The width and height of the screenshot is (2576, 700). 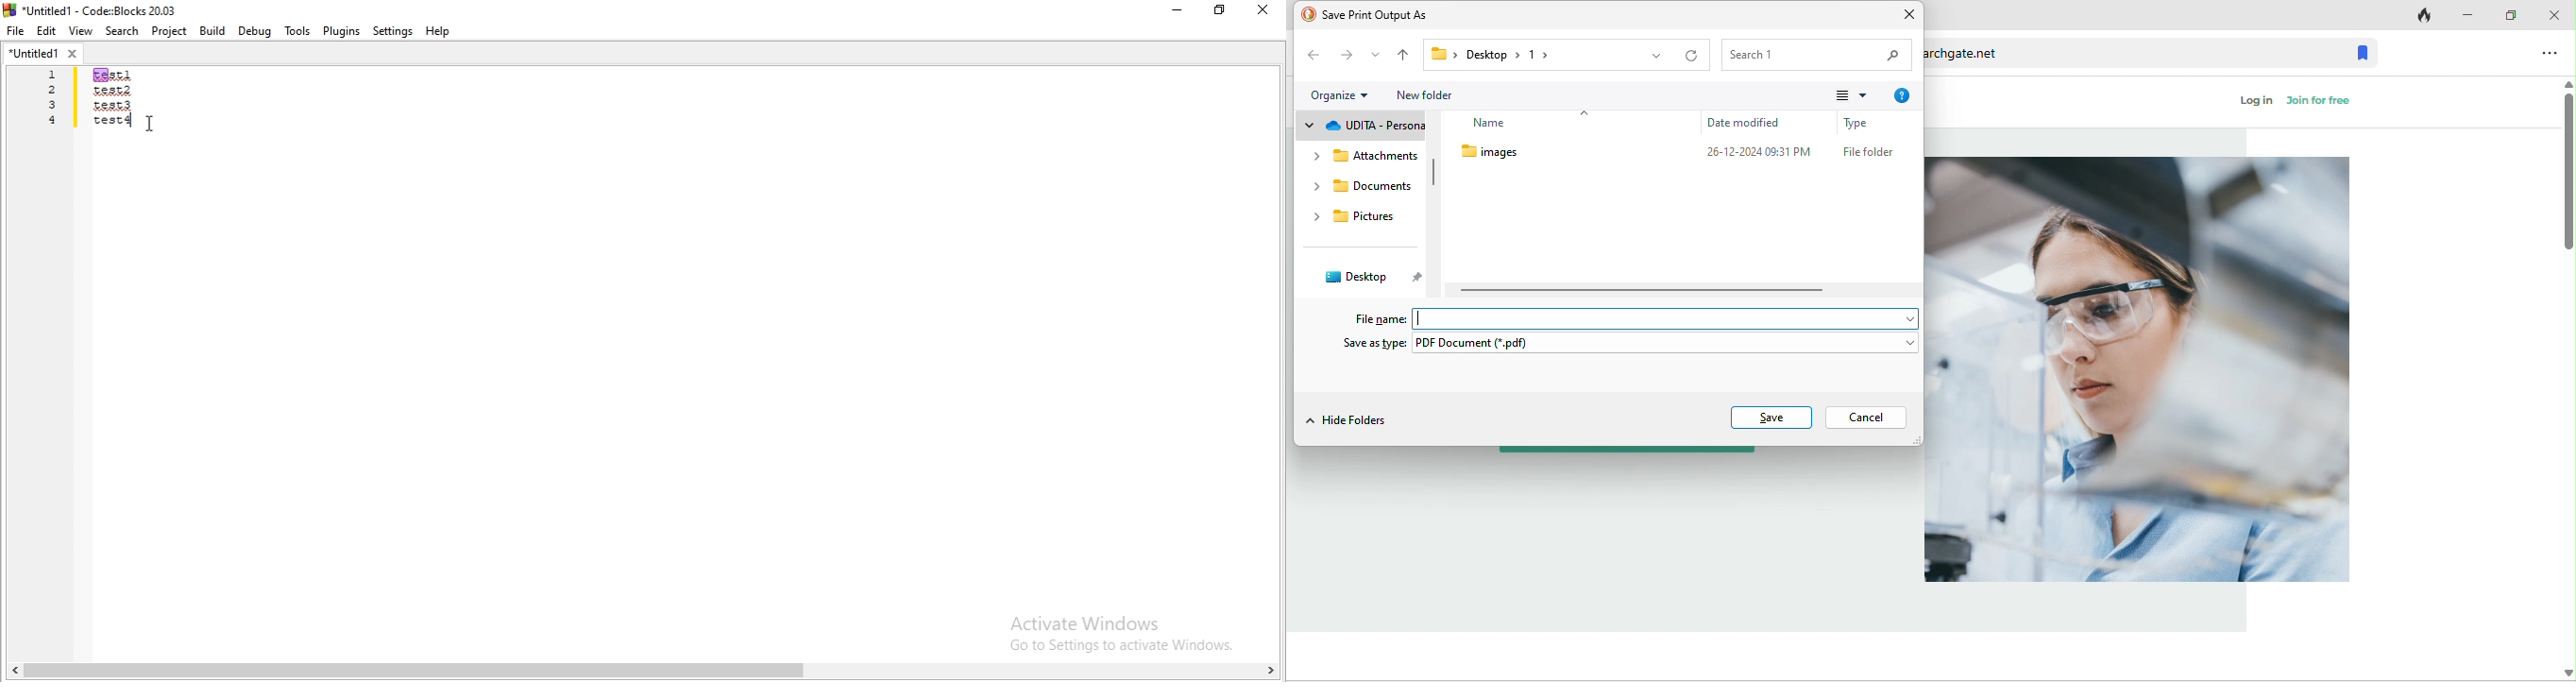 What do you see at coordinates (1865, 418) in the screenshot?
I see `cancel` at bounding box center [1865, 418].